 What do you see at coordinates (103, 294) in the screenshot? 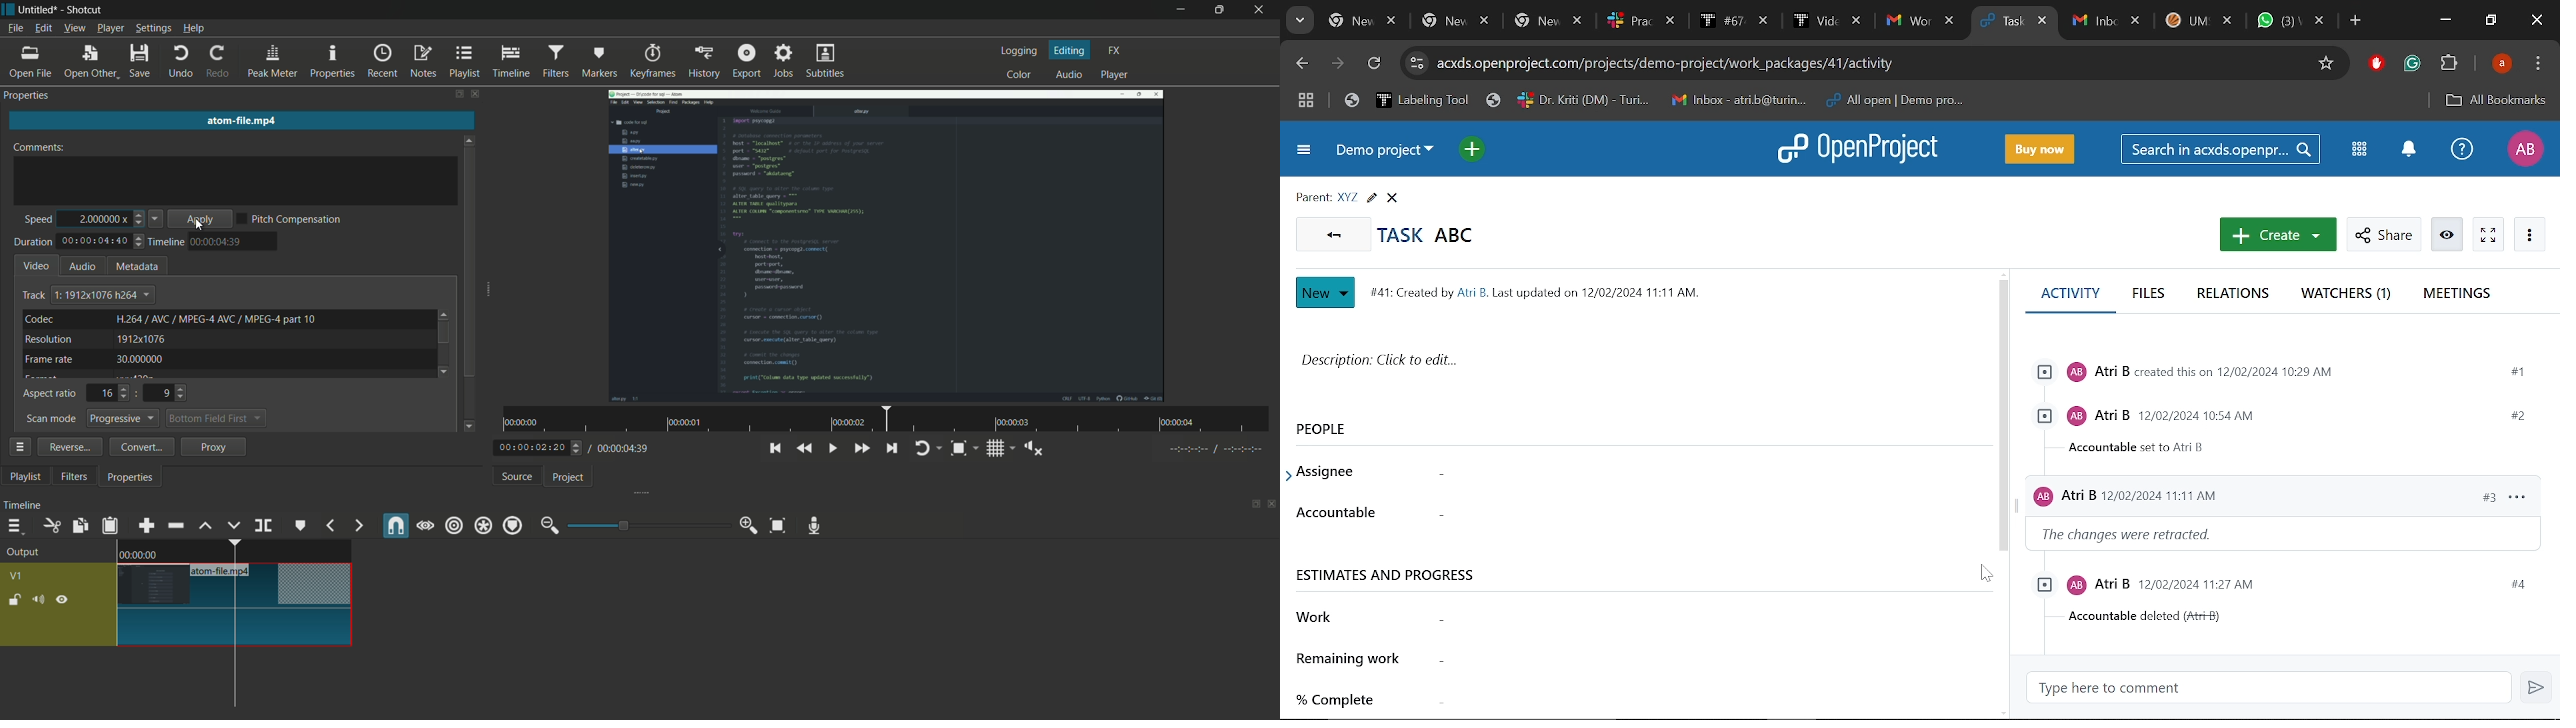
I see `text` at bounding box center [103, 294].